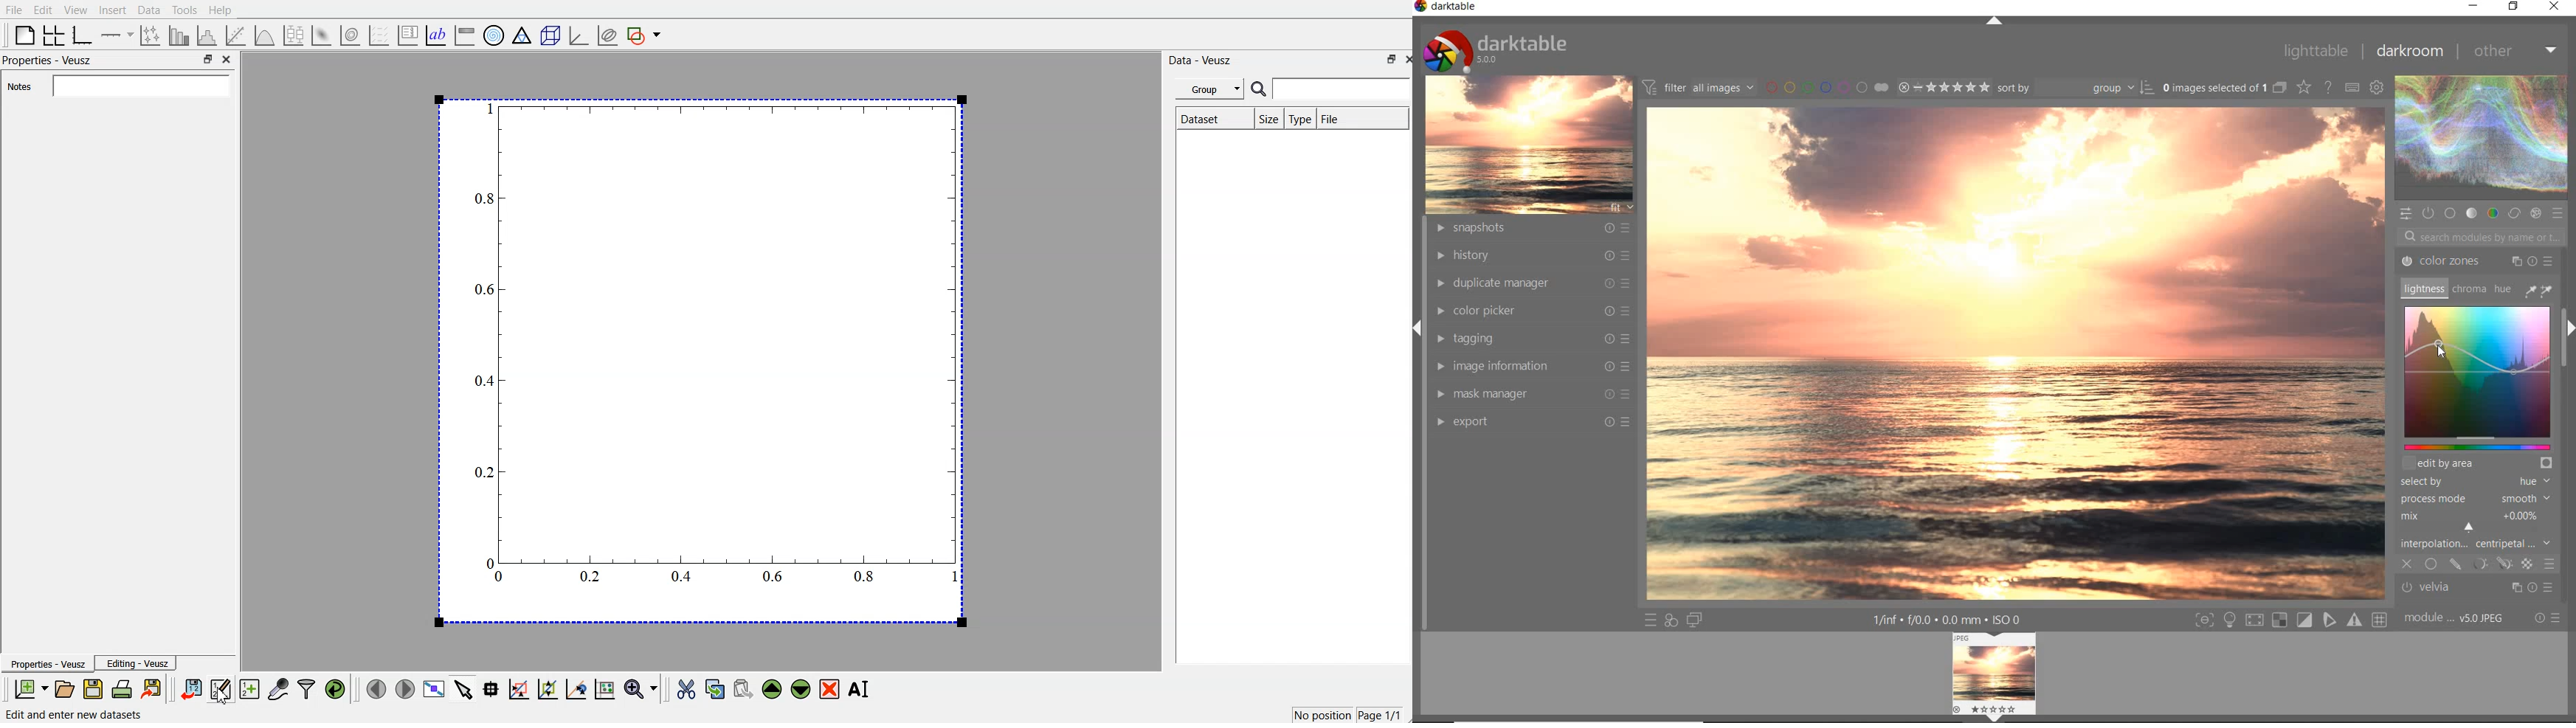  Describe the element at coordinates (494, 34) in the screenshot. I see `polar graph` at that location.